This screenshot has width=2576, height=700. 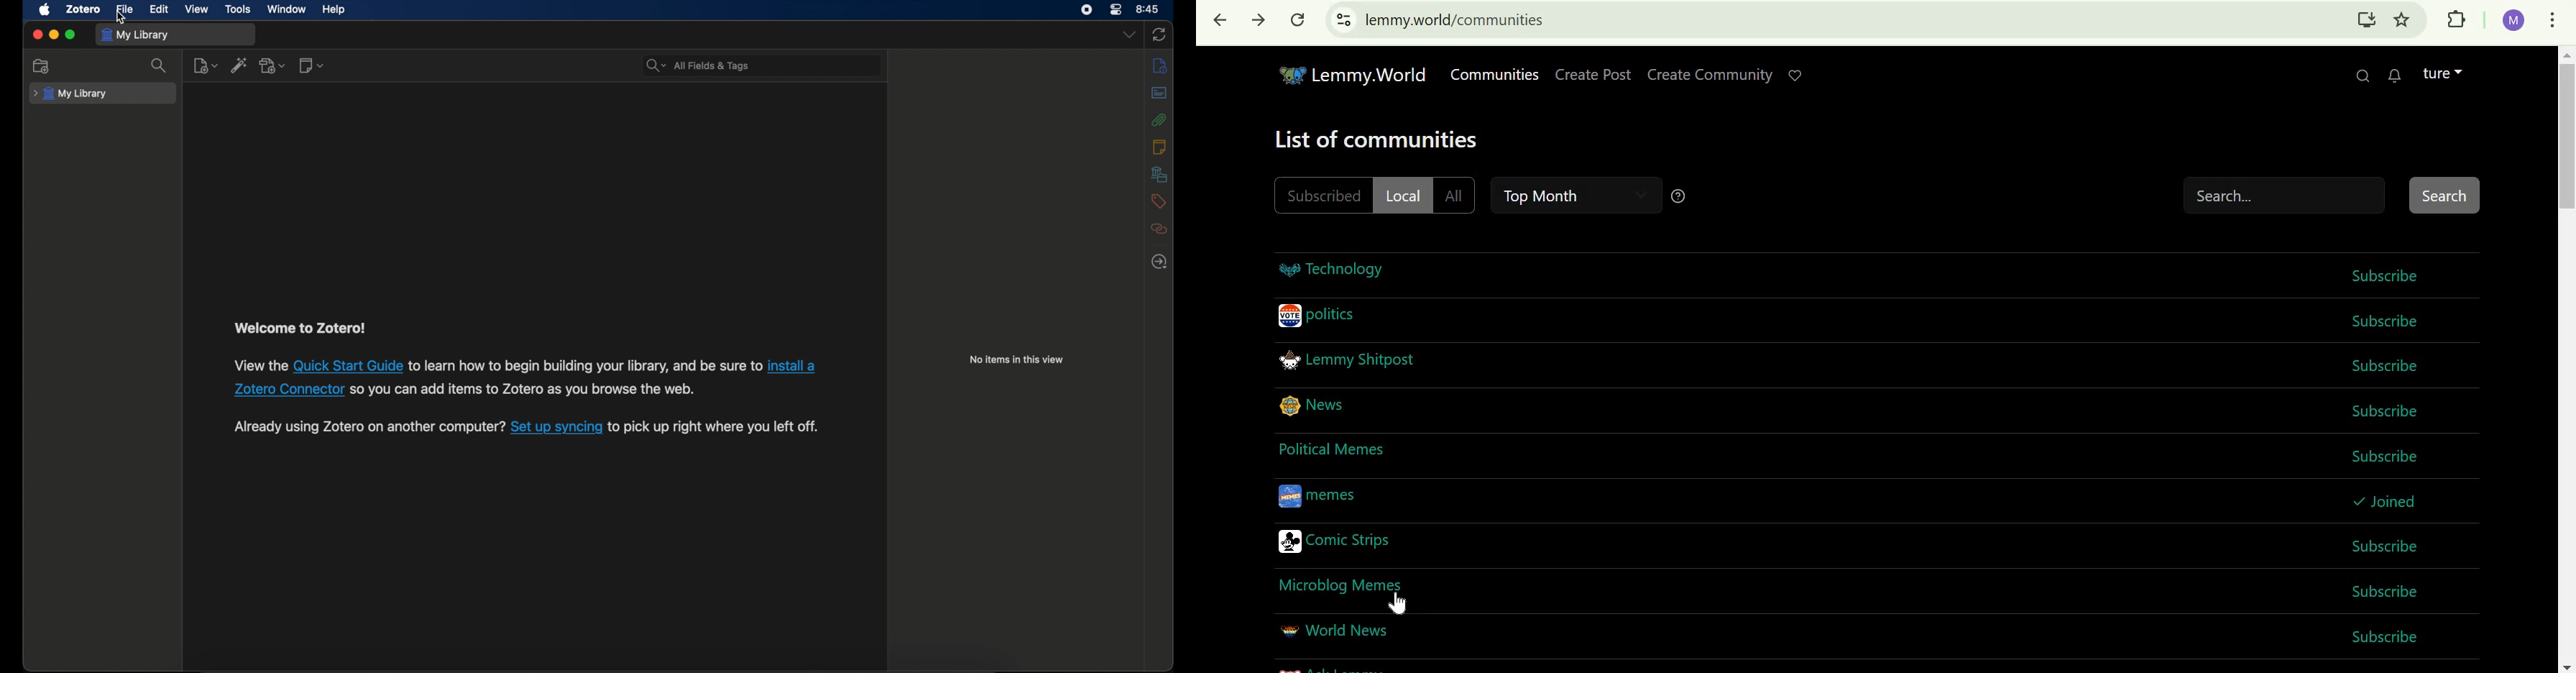 What do you see at coordinates (2384, 499) in the screenshot?
I see `joined` at bounding box center [2384, 499].